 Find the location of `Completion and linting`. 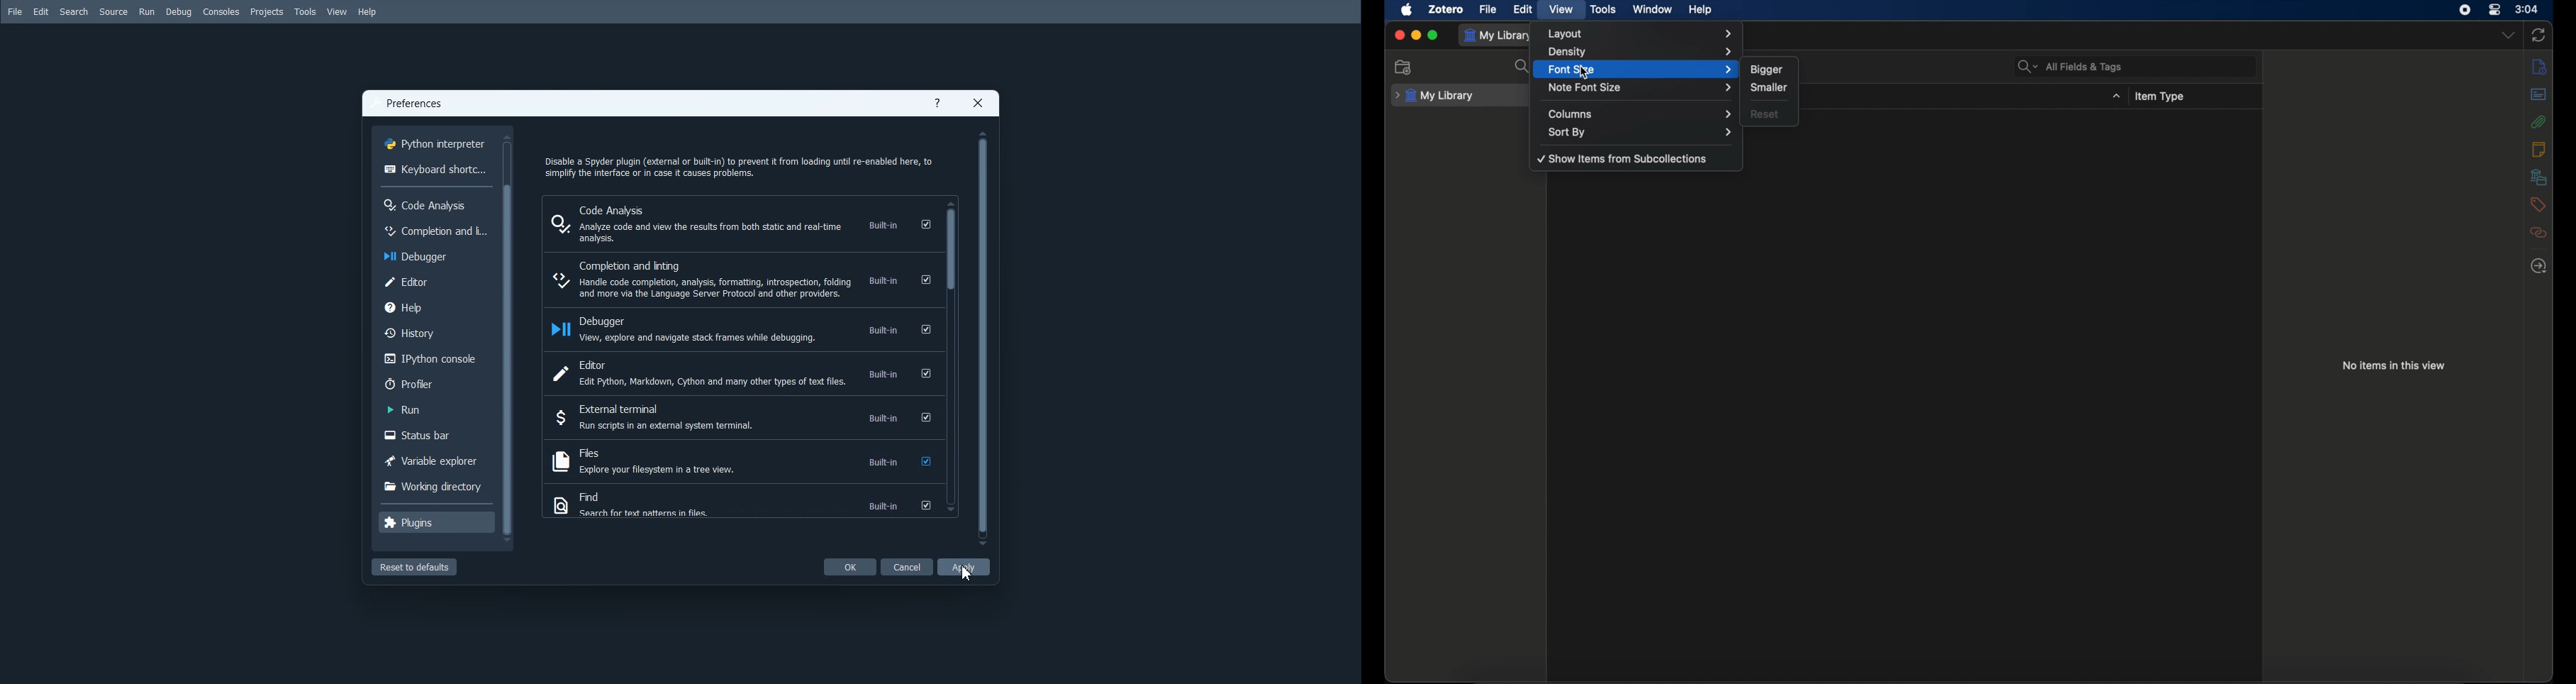

Completion and linting is located at coordinates (741, 280).